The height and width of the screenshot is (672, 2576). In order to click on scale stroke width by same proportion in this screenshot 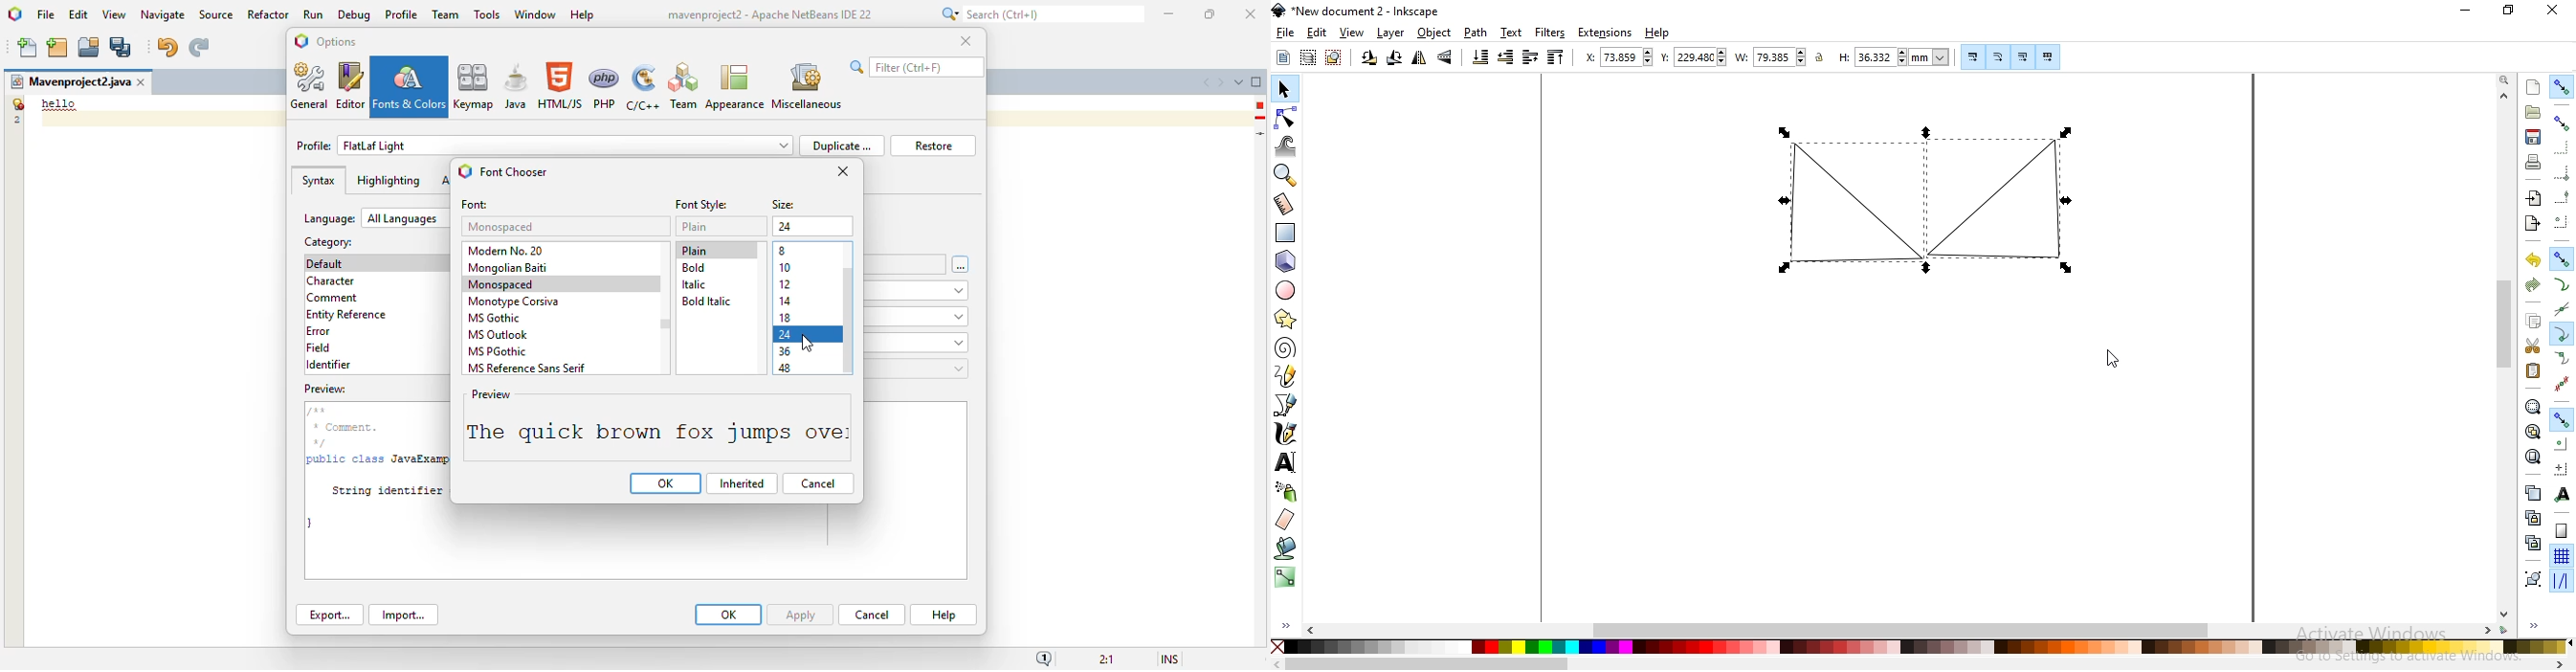, I will do `click(1973, 56)`.